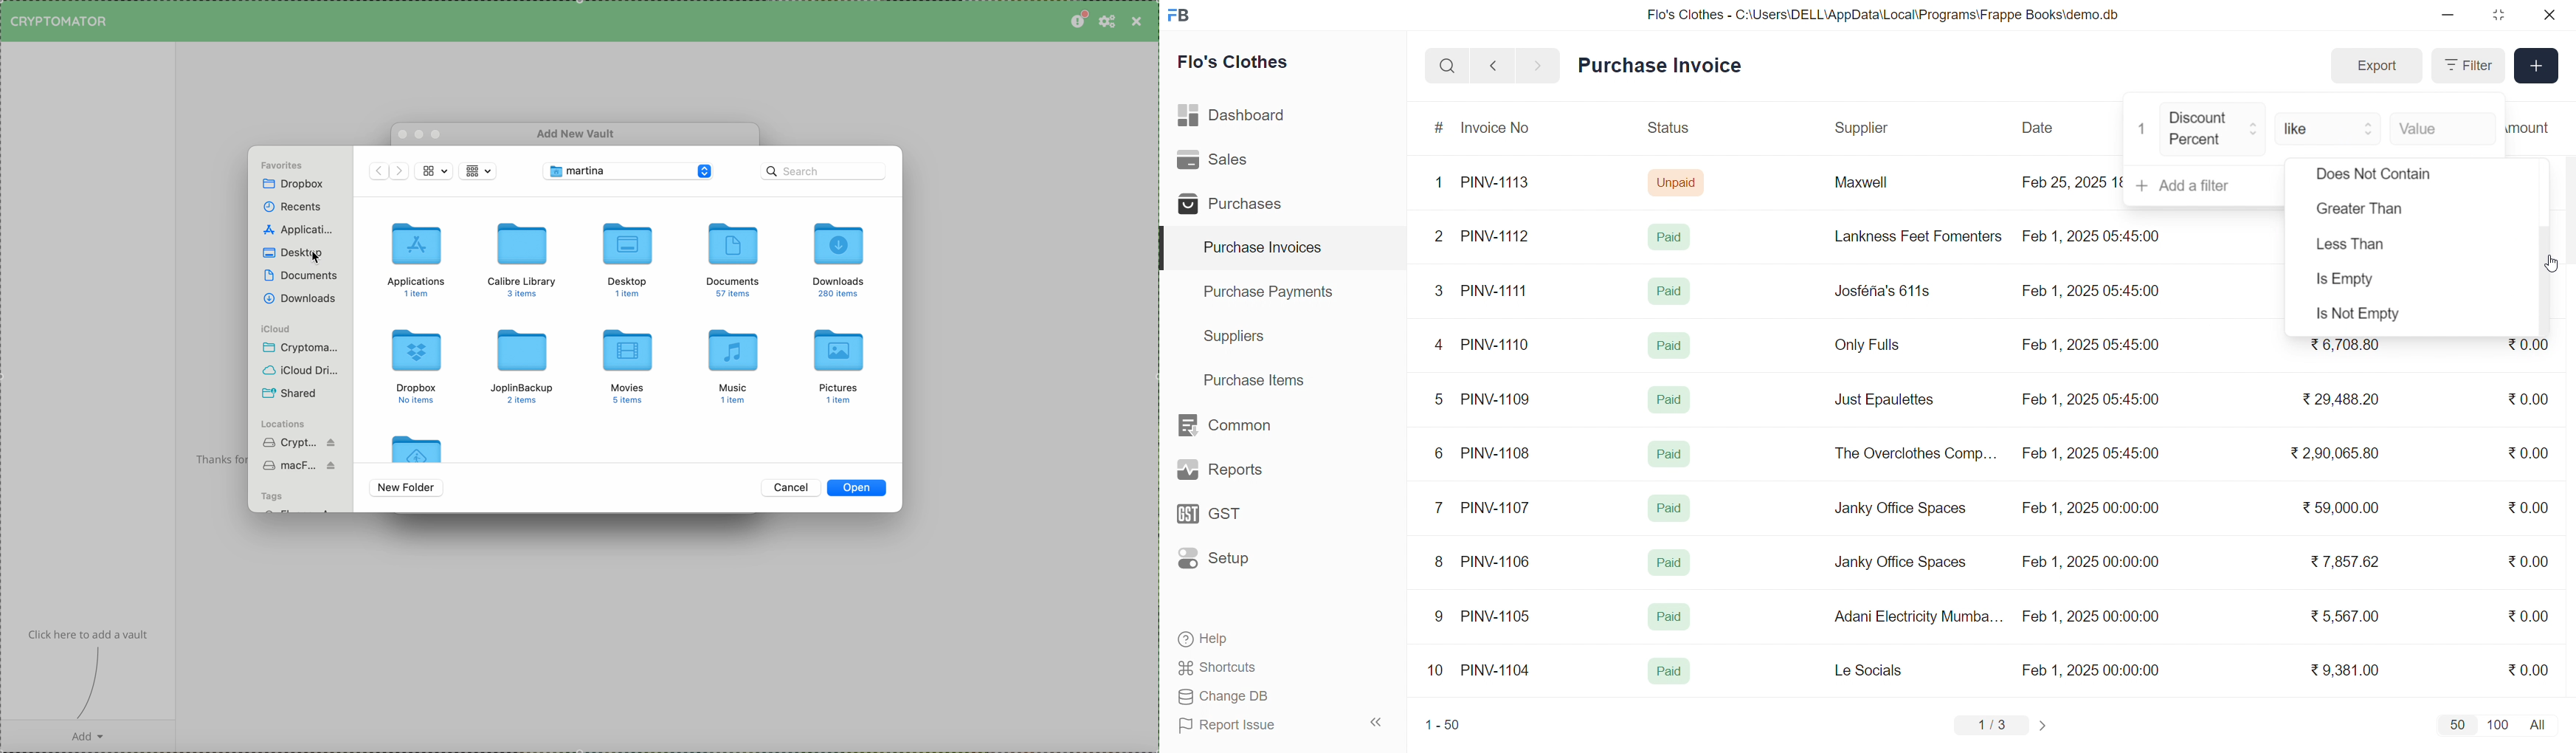 The height and width of the screenshot is (756, 2576). Describe the element at coordinates (1880, 289) in the screenshot. I see `Josféria's 611s` at that location.